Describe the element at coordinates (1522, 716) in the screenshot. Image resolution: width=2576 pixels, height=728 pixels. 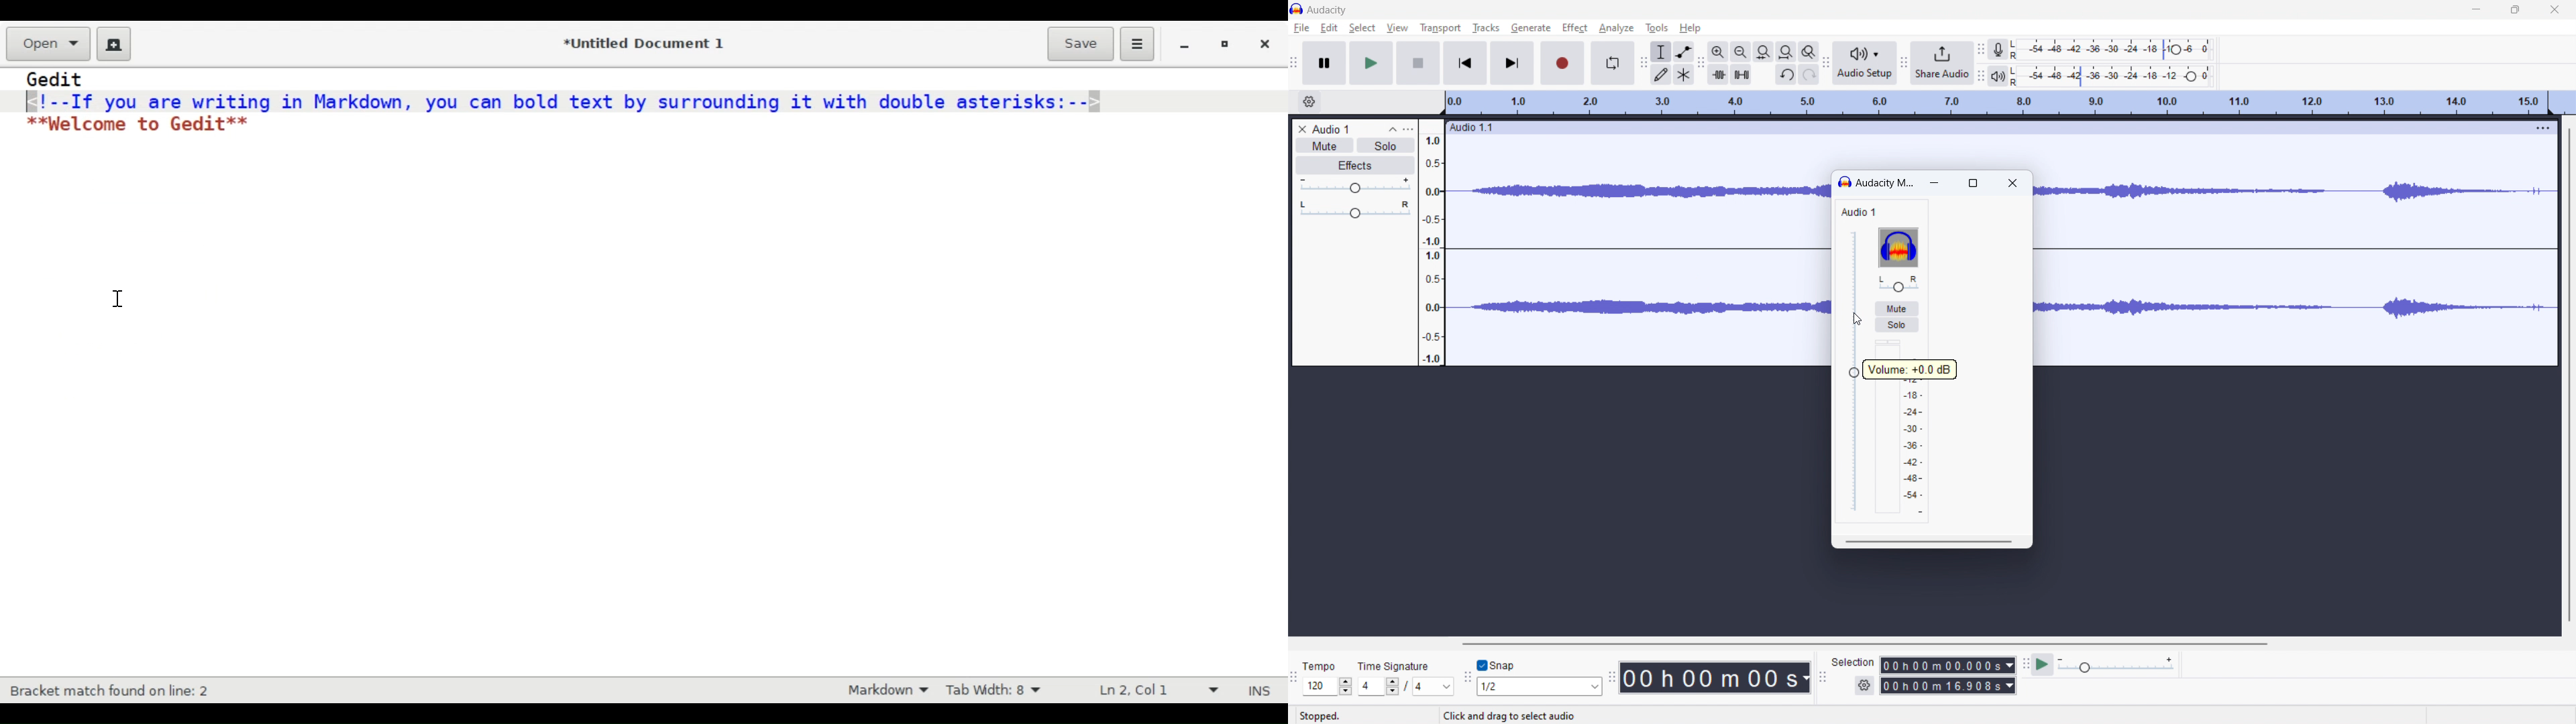
I see `Click and drag to select audio` at that location.